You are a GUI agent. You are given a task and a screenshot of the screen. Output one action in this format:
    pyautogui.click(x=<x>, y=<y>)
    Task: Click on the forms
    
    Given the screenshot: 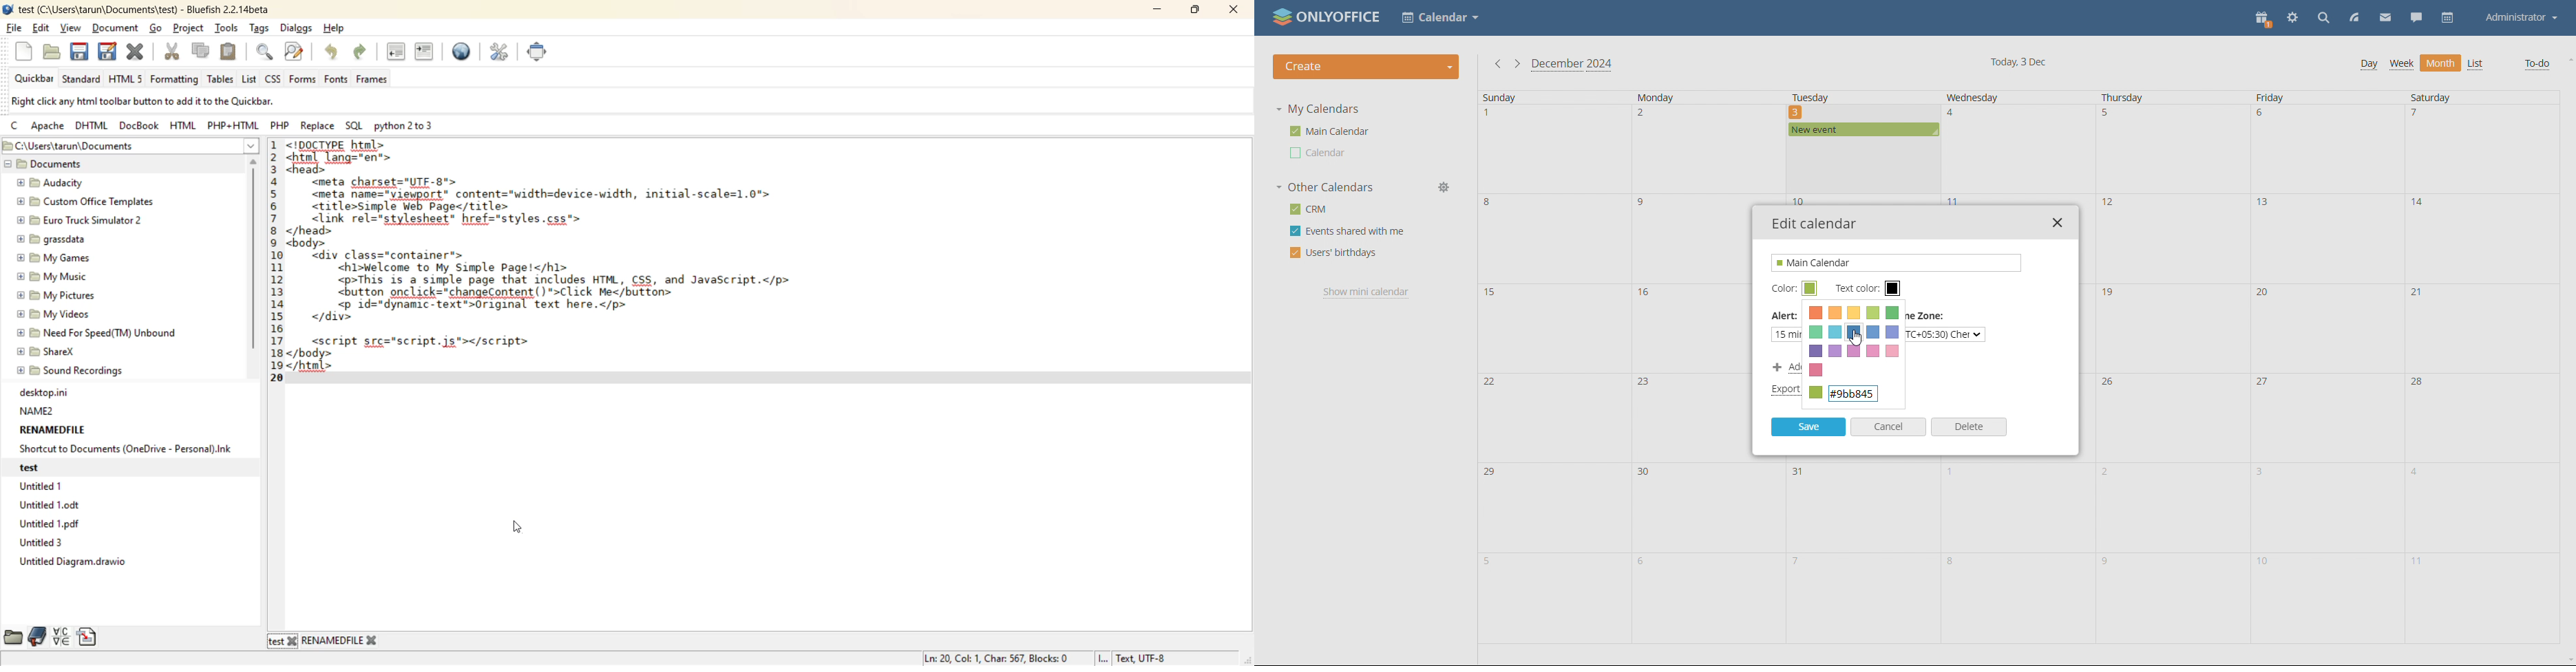 What is the action you would take?
    pyautogui.click(x=304, y=80)
    